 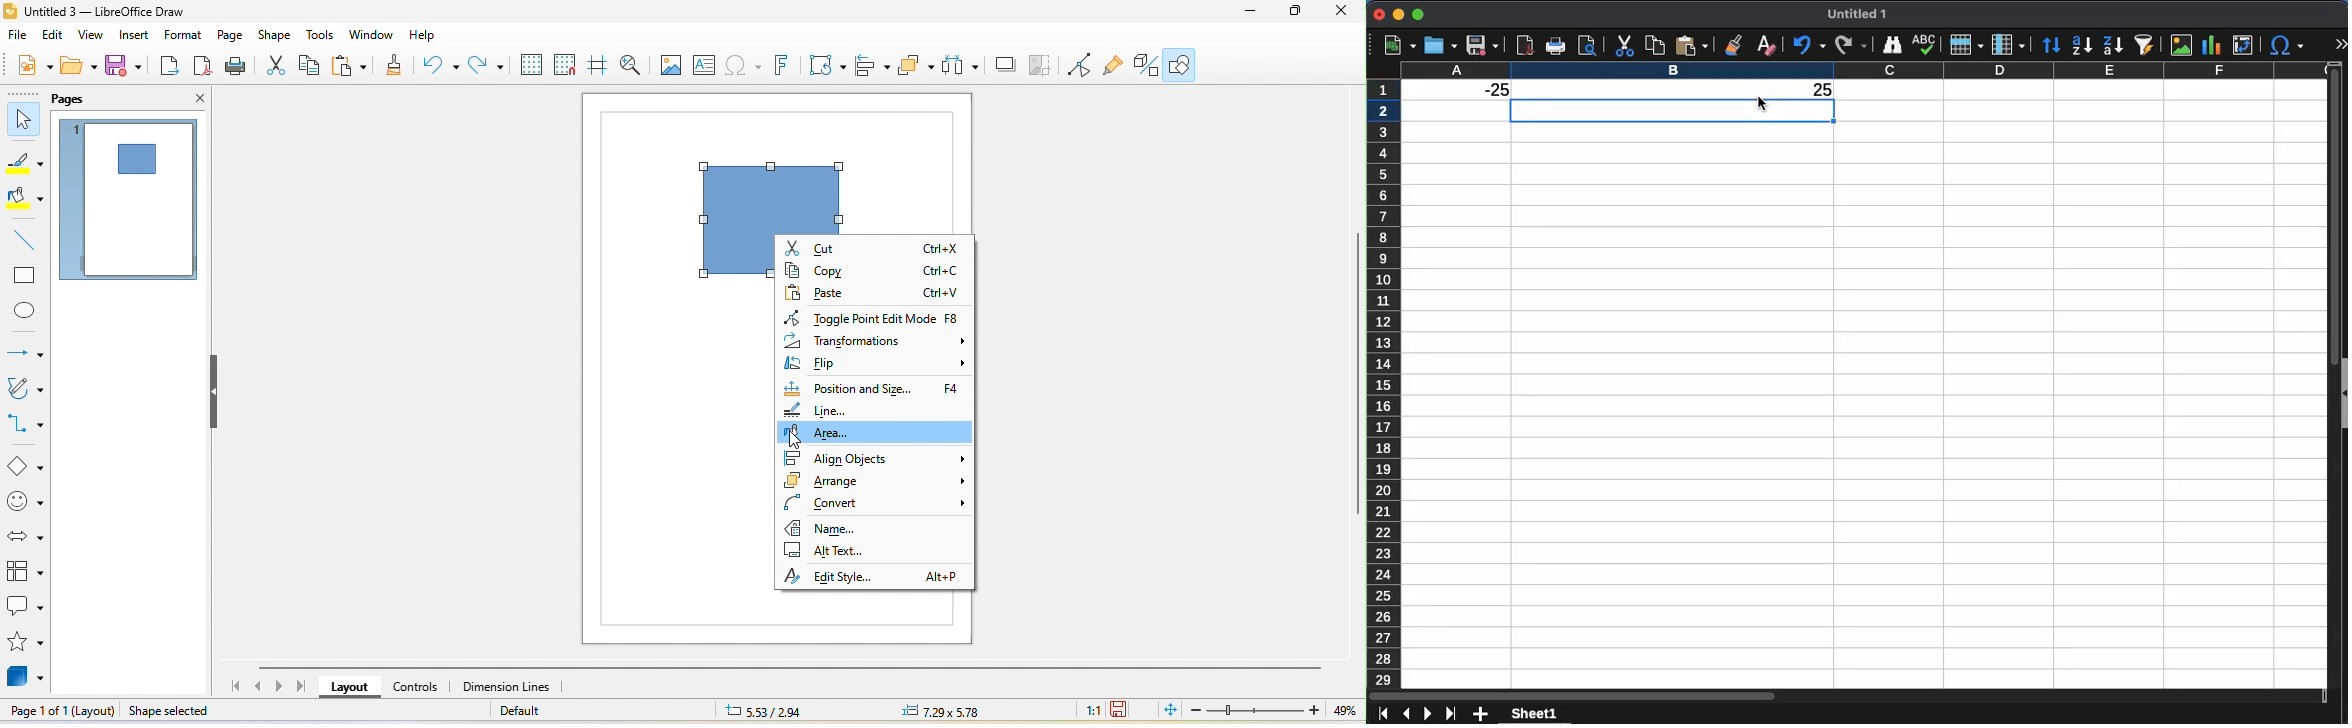 What do you see at coordinates (2054, 46) in the screenshot?
I see `sort` at bounding box center [2054, 46].